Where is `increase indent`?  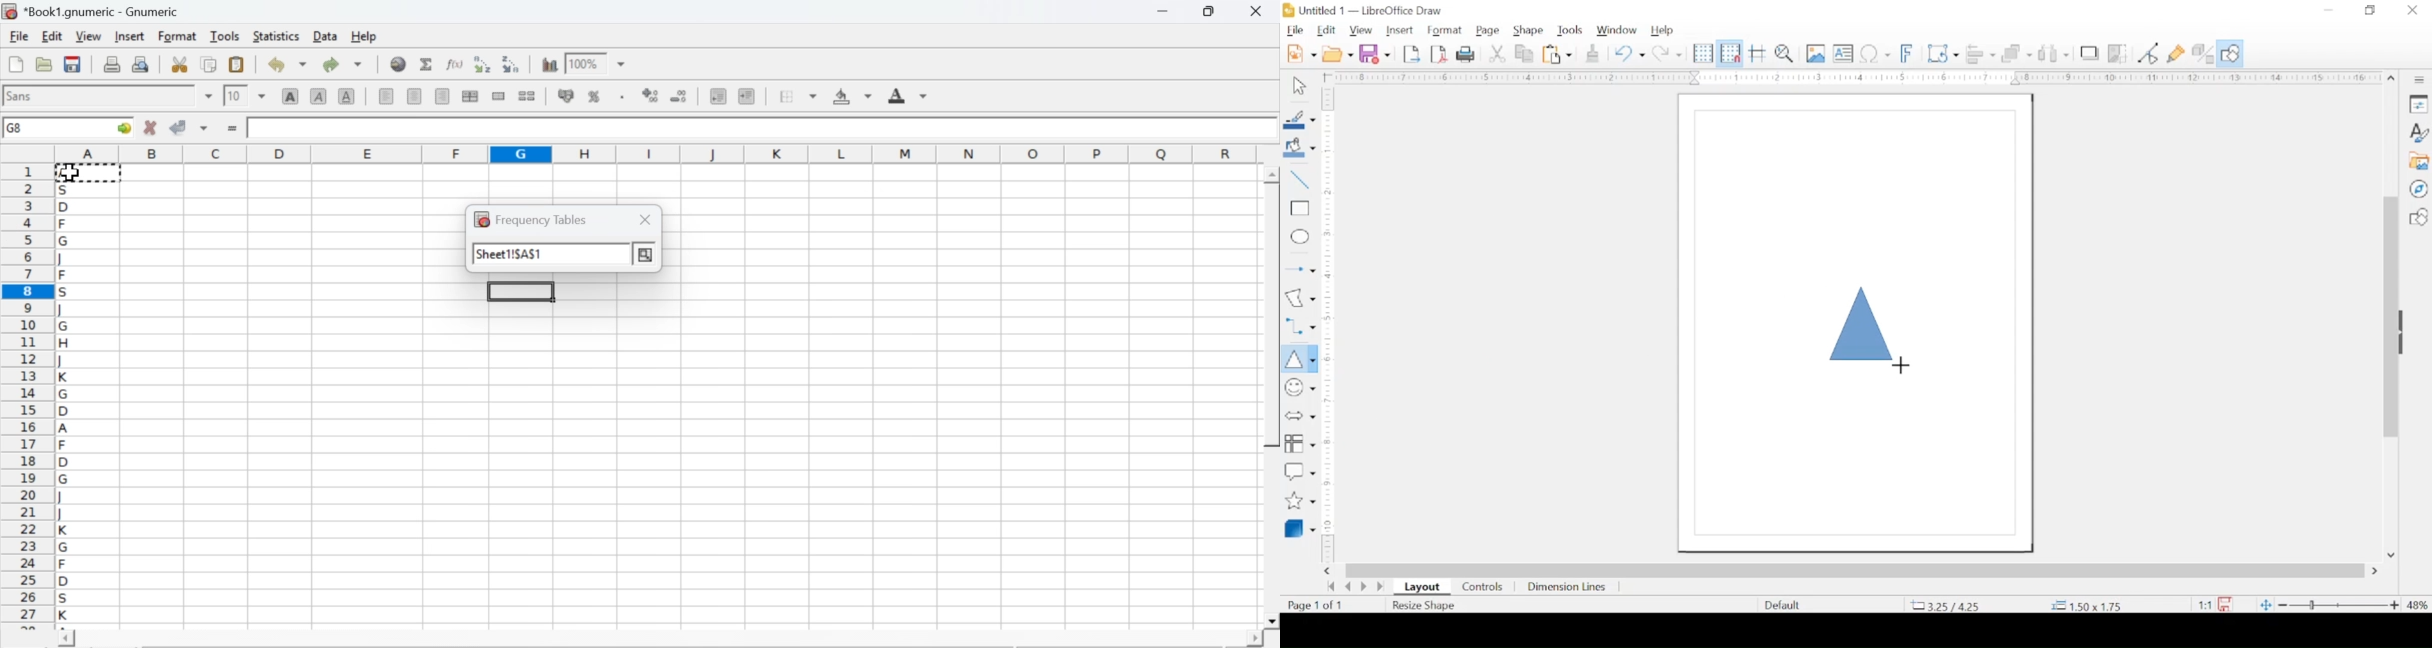
increase indent is located at coordinates (746, 97).